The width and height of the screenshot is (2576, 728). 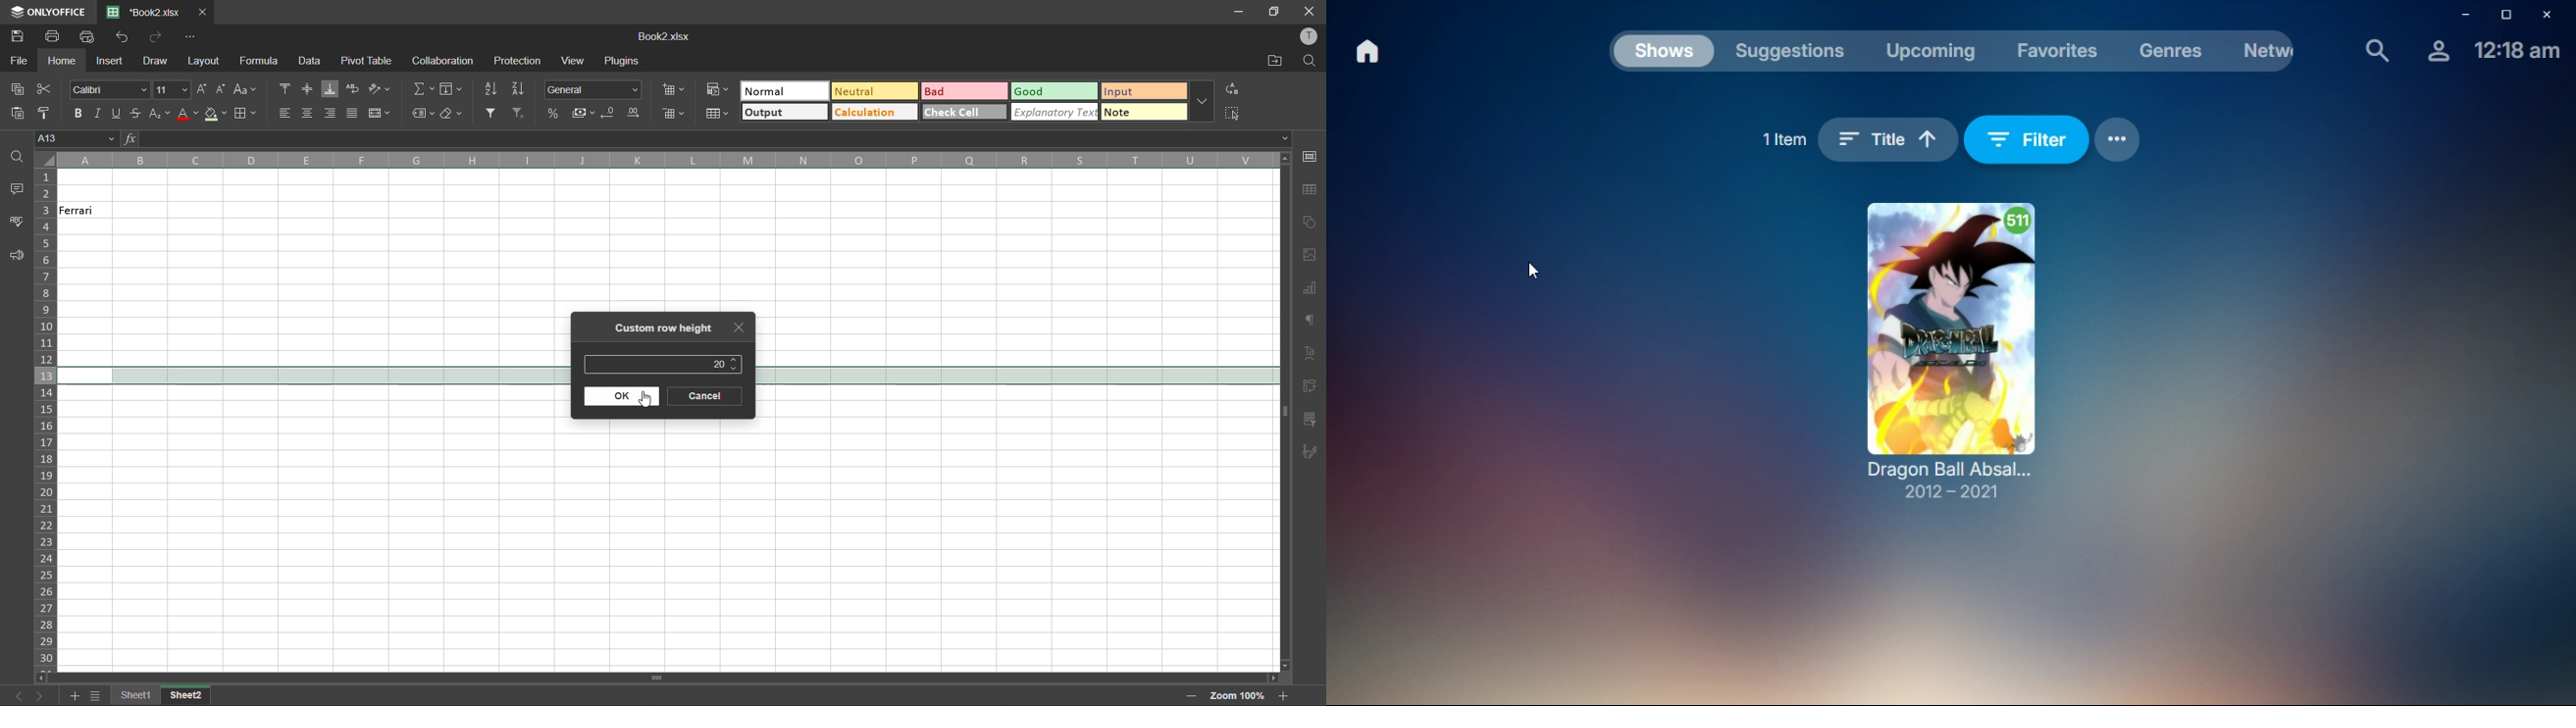 I want to click on charts, so click(x=1312, y=290).